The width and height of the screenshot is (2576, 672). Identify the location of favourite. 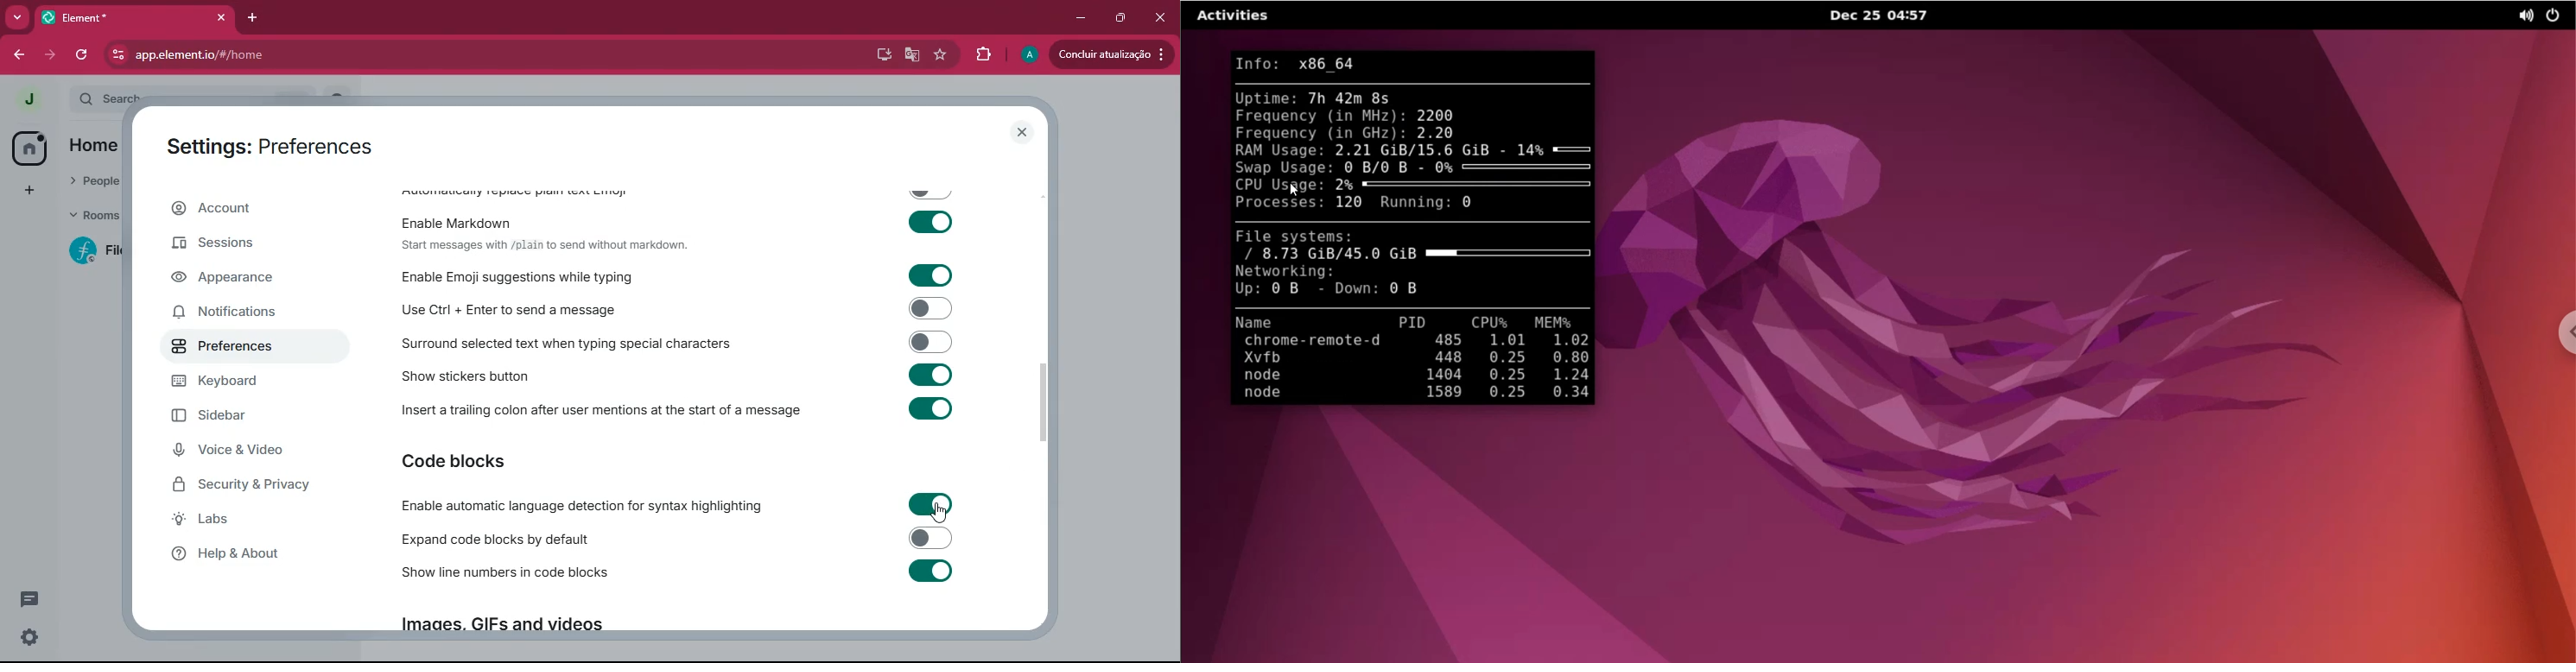
(940, 56).